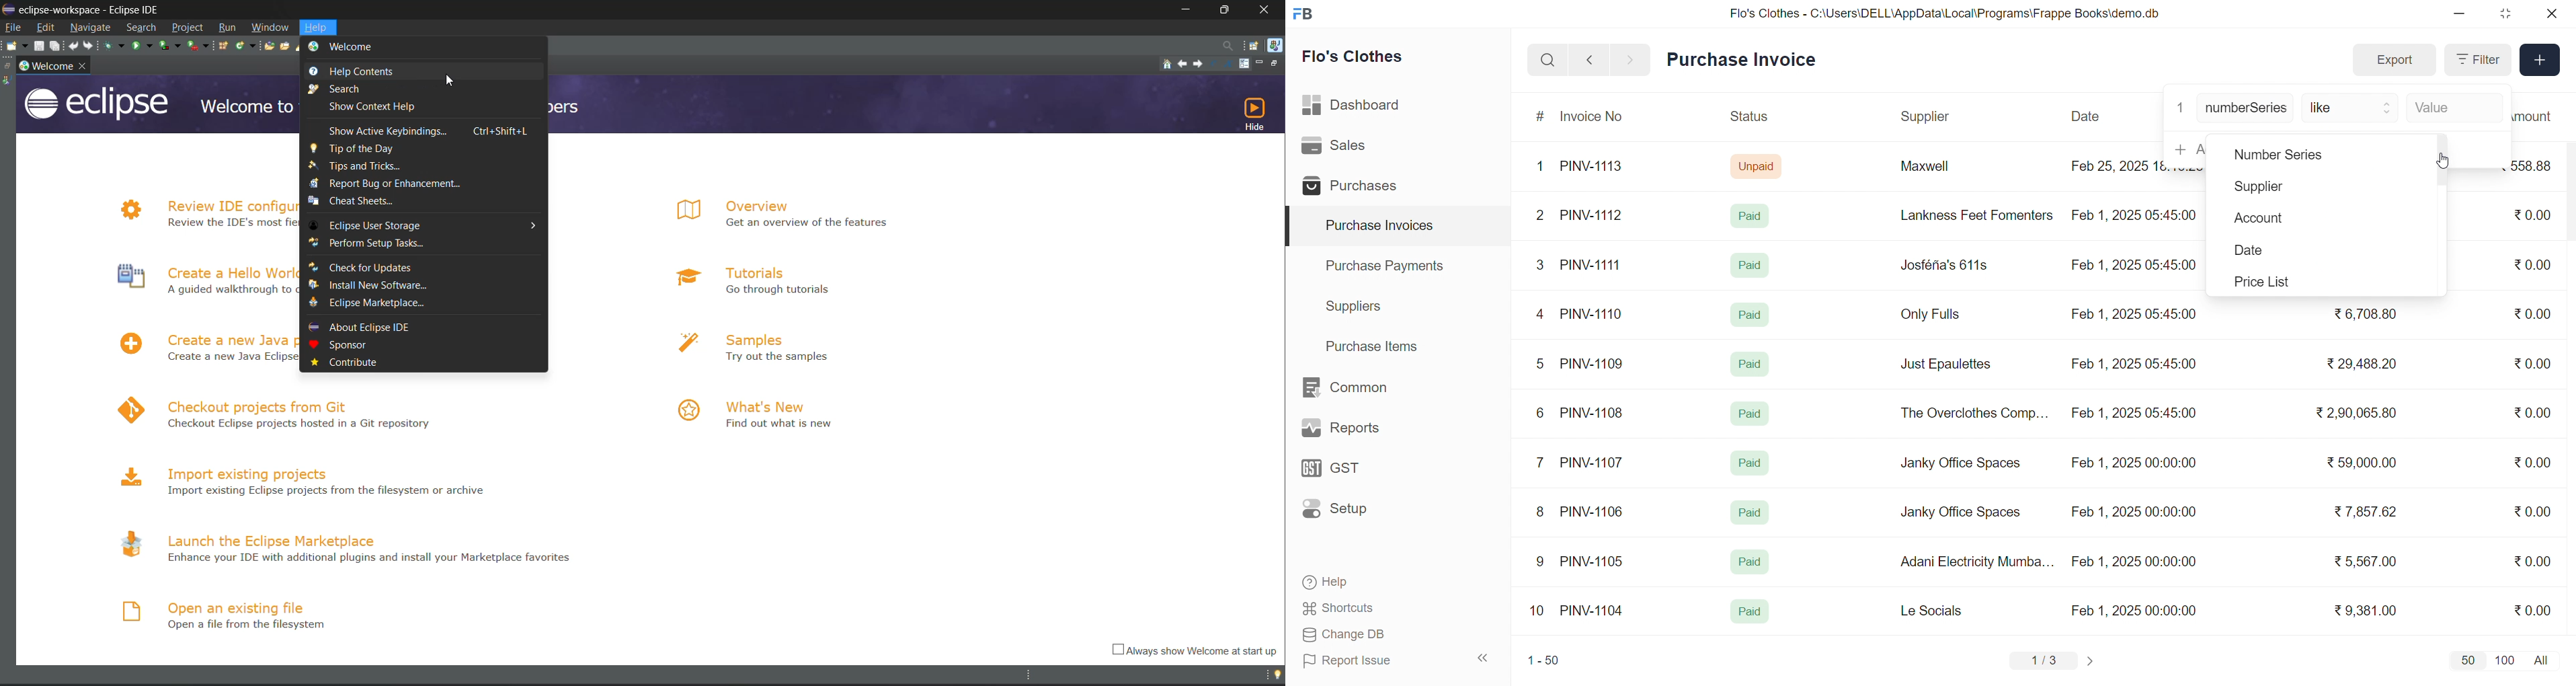 Image resolution: width=2576 pixels, height=700 pixels. Describe the element at coordinates (2532, 313) in the screenshot. I see `₹0.00` at that location.